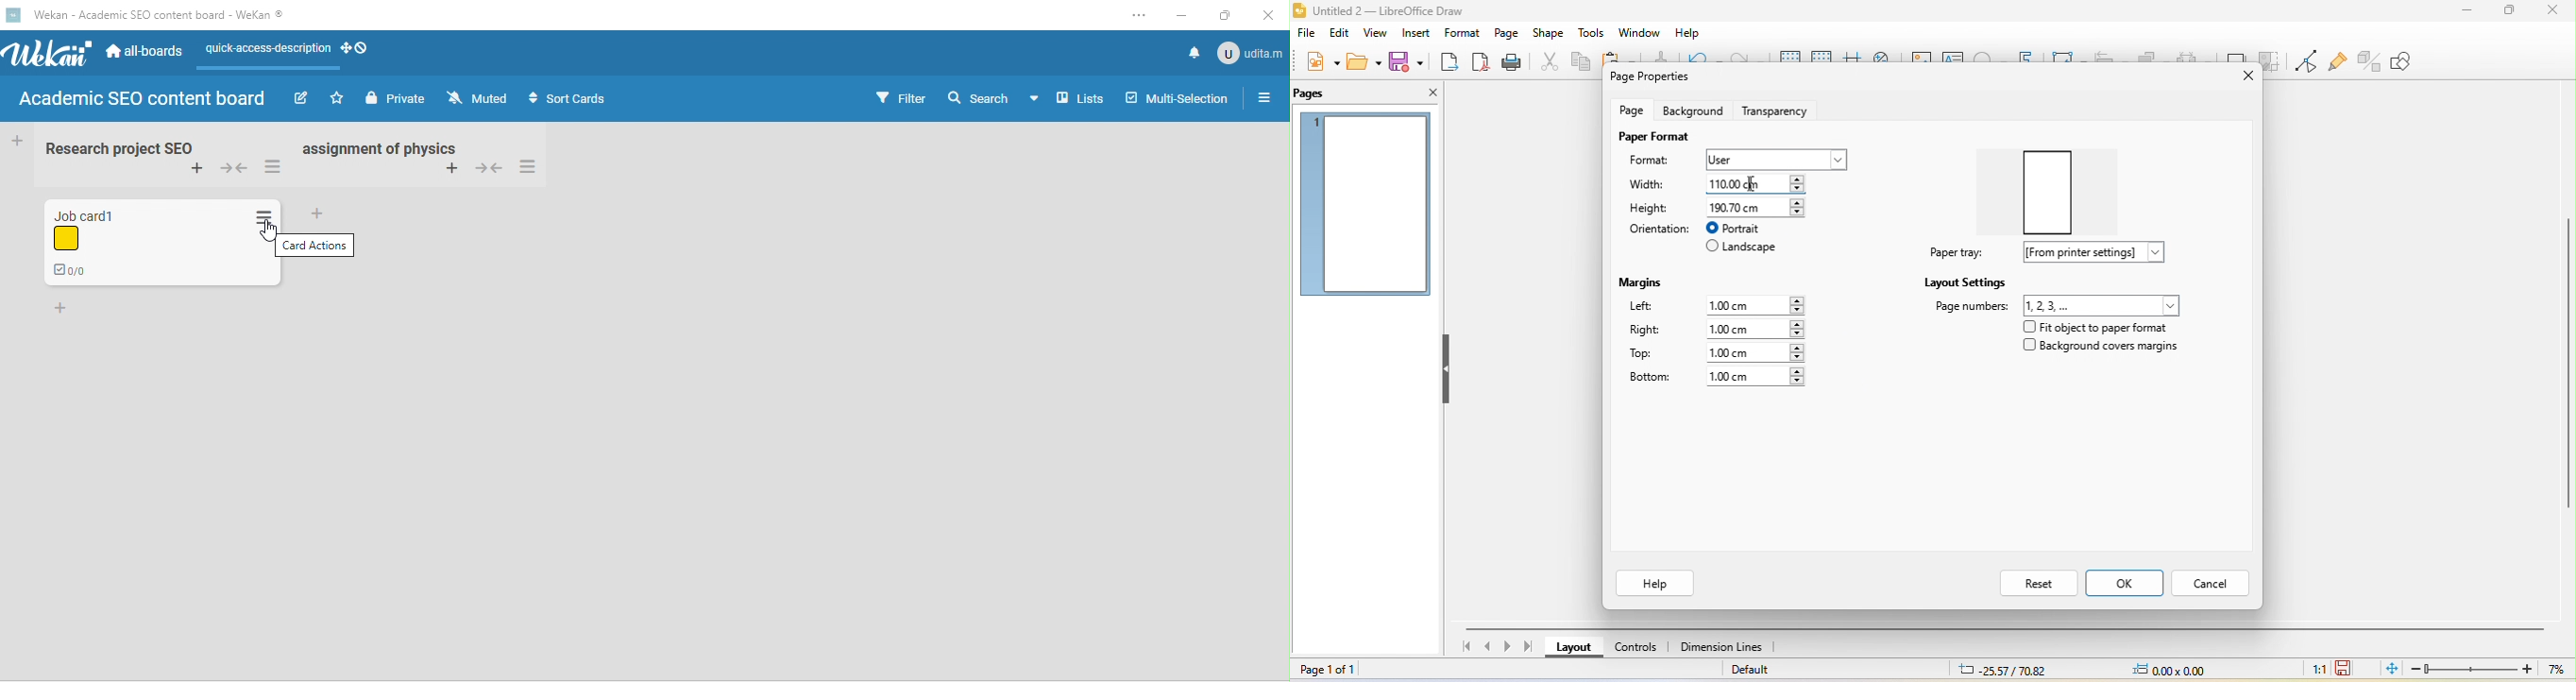 The image size is (2576, 700). I want to click on paper tray, so click(1954, 252).